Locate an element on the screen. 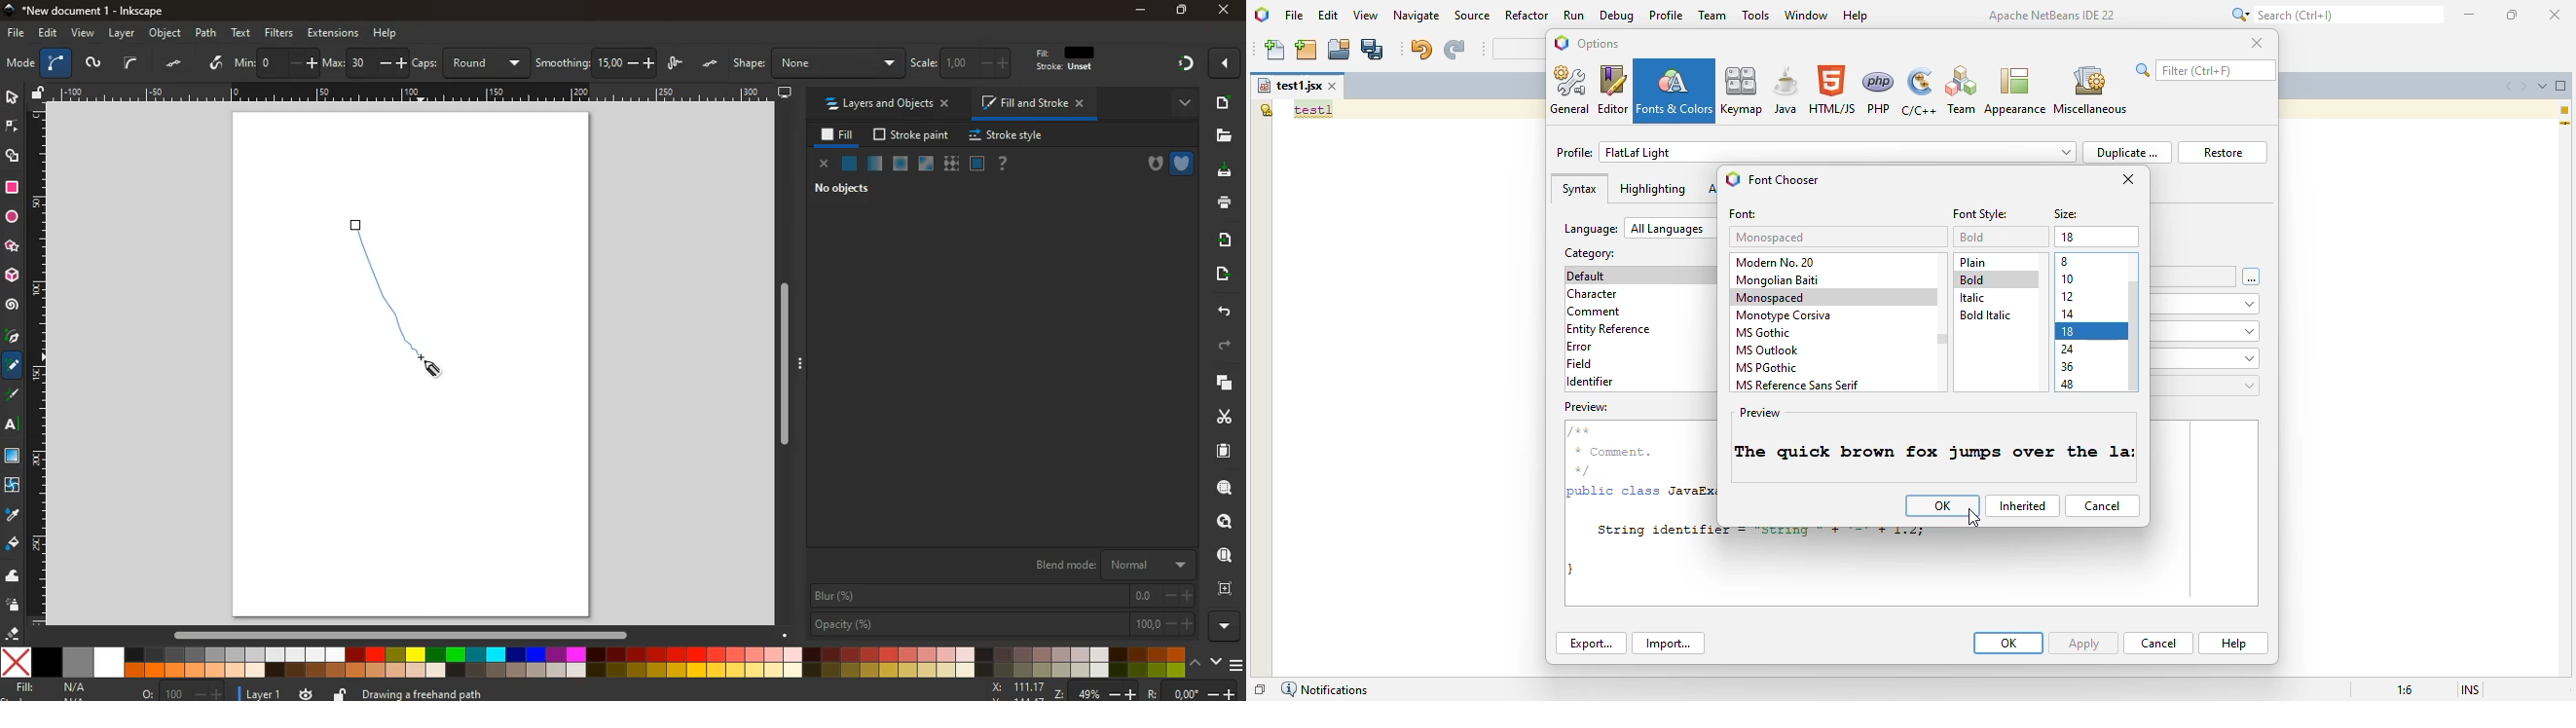 The width and height of the screenshot is (2576, 728). text is located at coordinates (243, 34).